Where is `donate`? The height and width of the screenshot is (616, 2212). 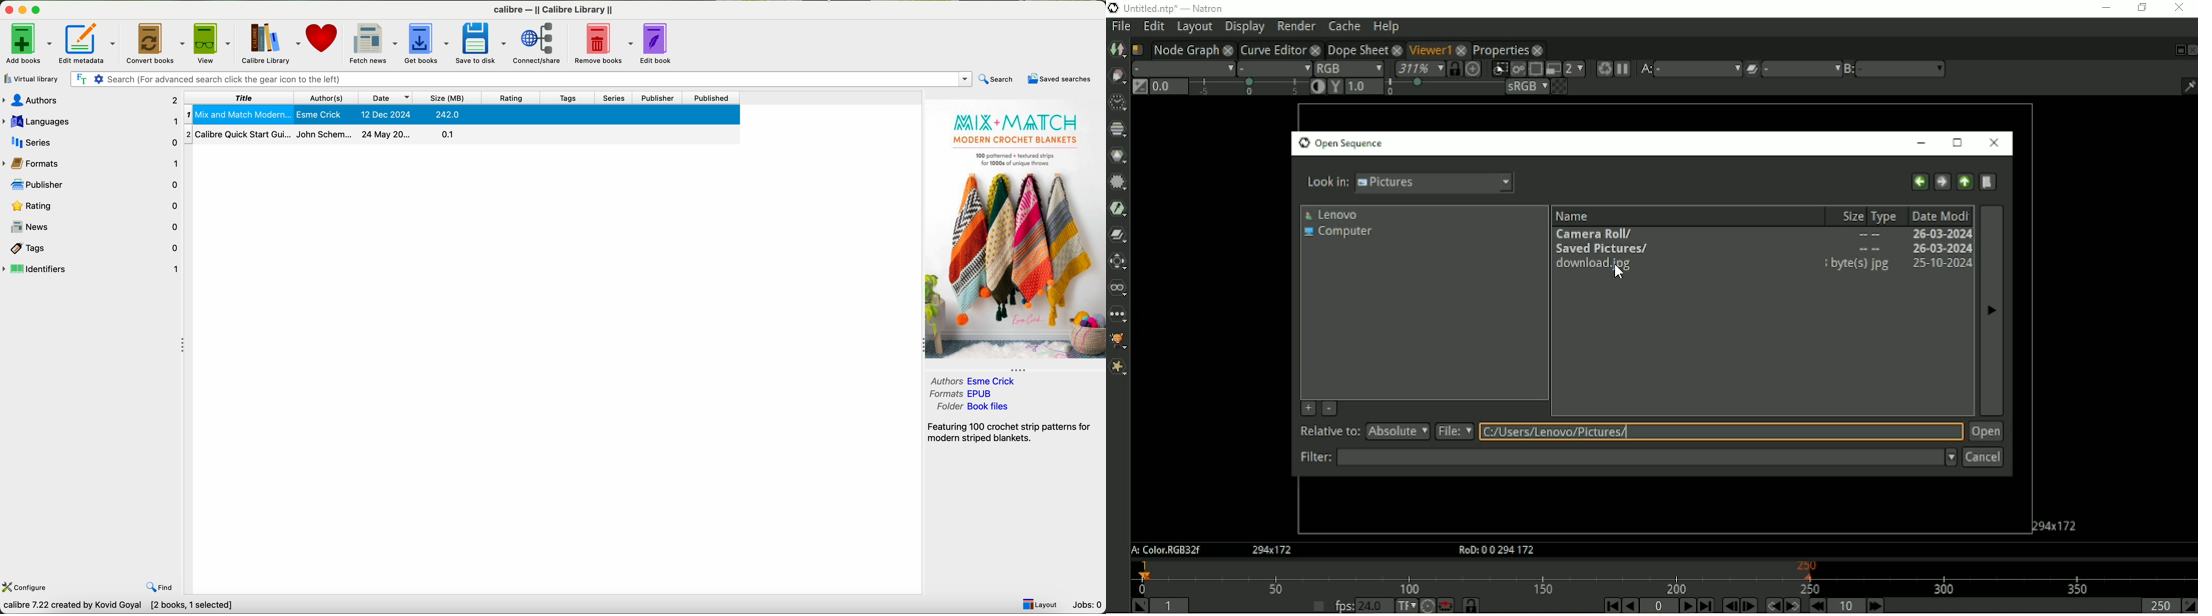 donate is located at coordinates (323, 37).